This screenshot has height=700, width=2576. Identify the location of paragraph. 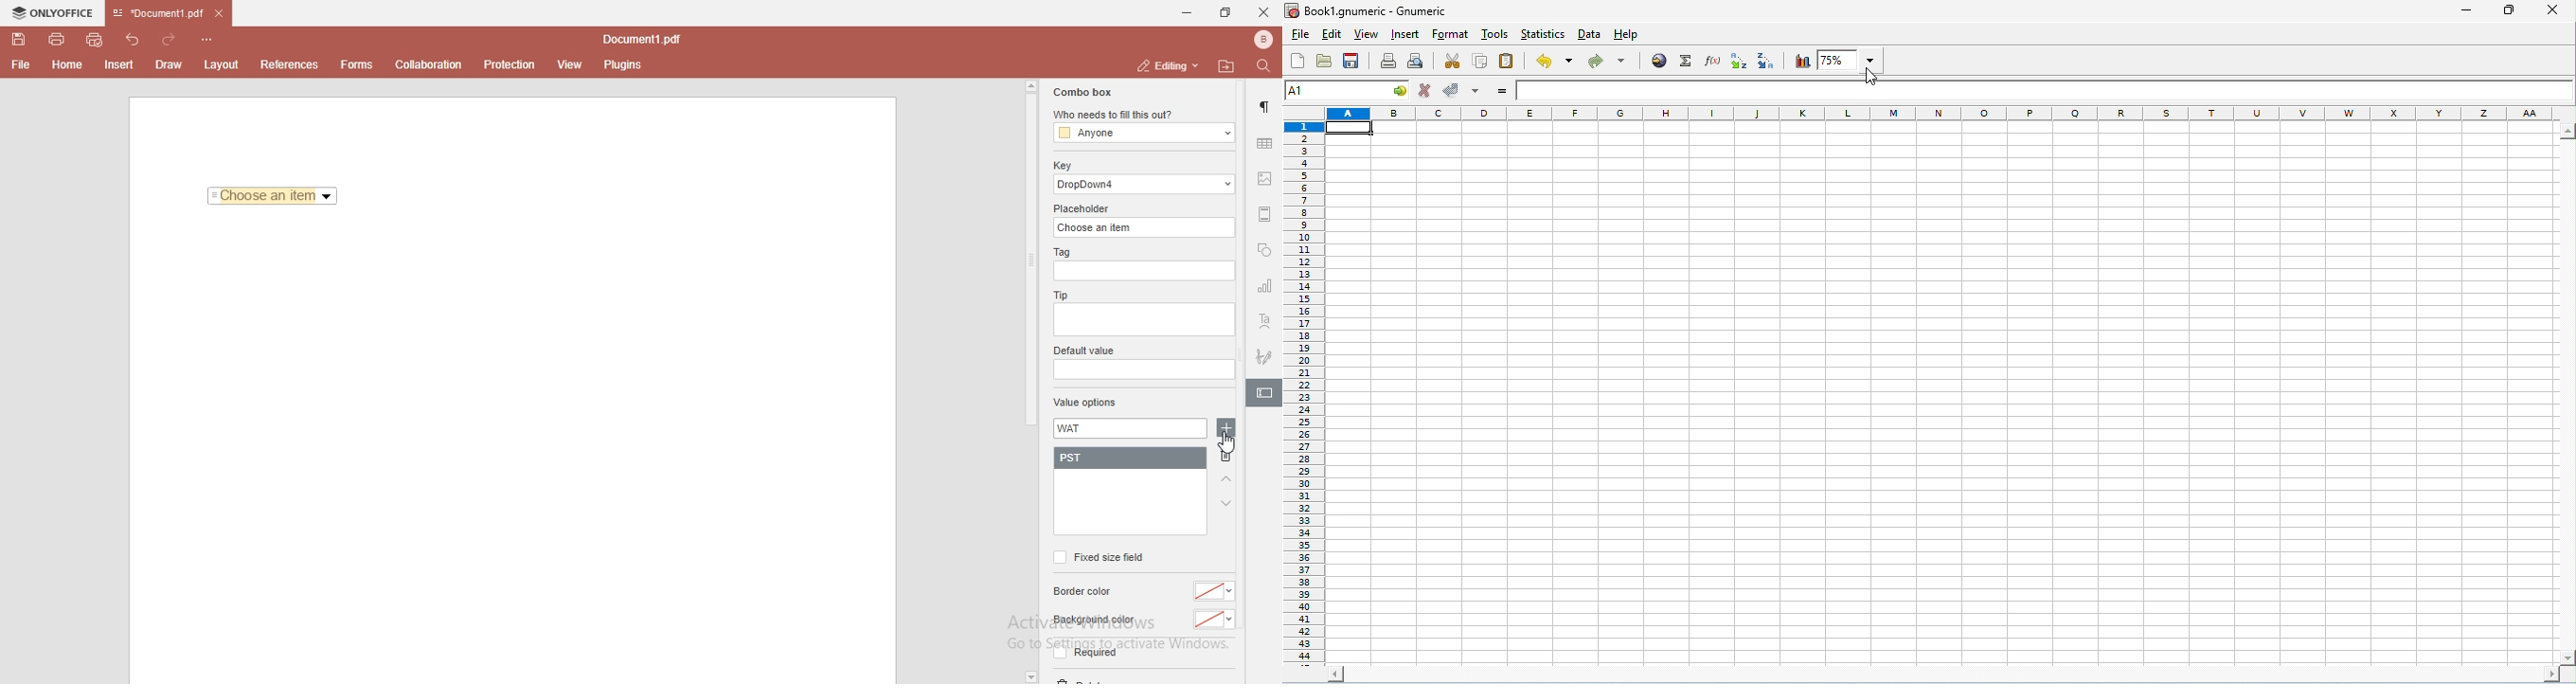
(1267, 107).